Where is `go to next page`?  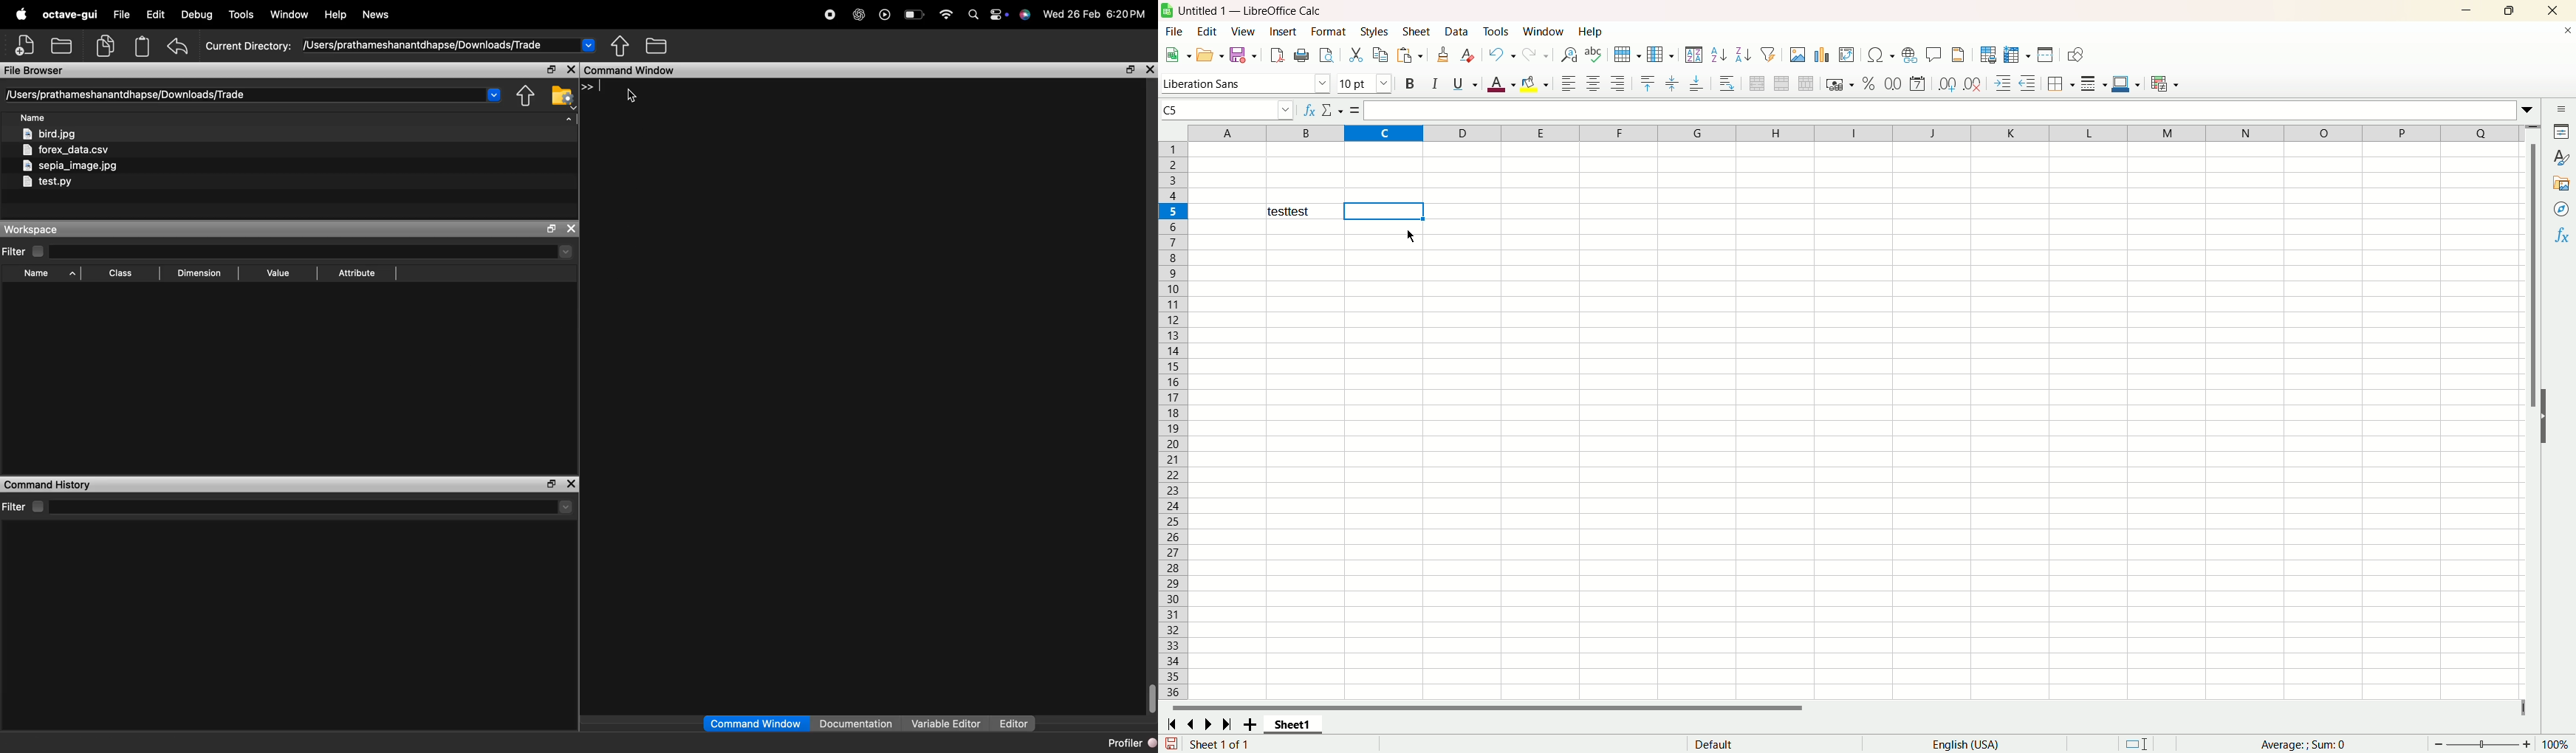
go to next page is located at coordinates (1209, 725).